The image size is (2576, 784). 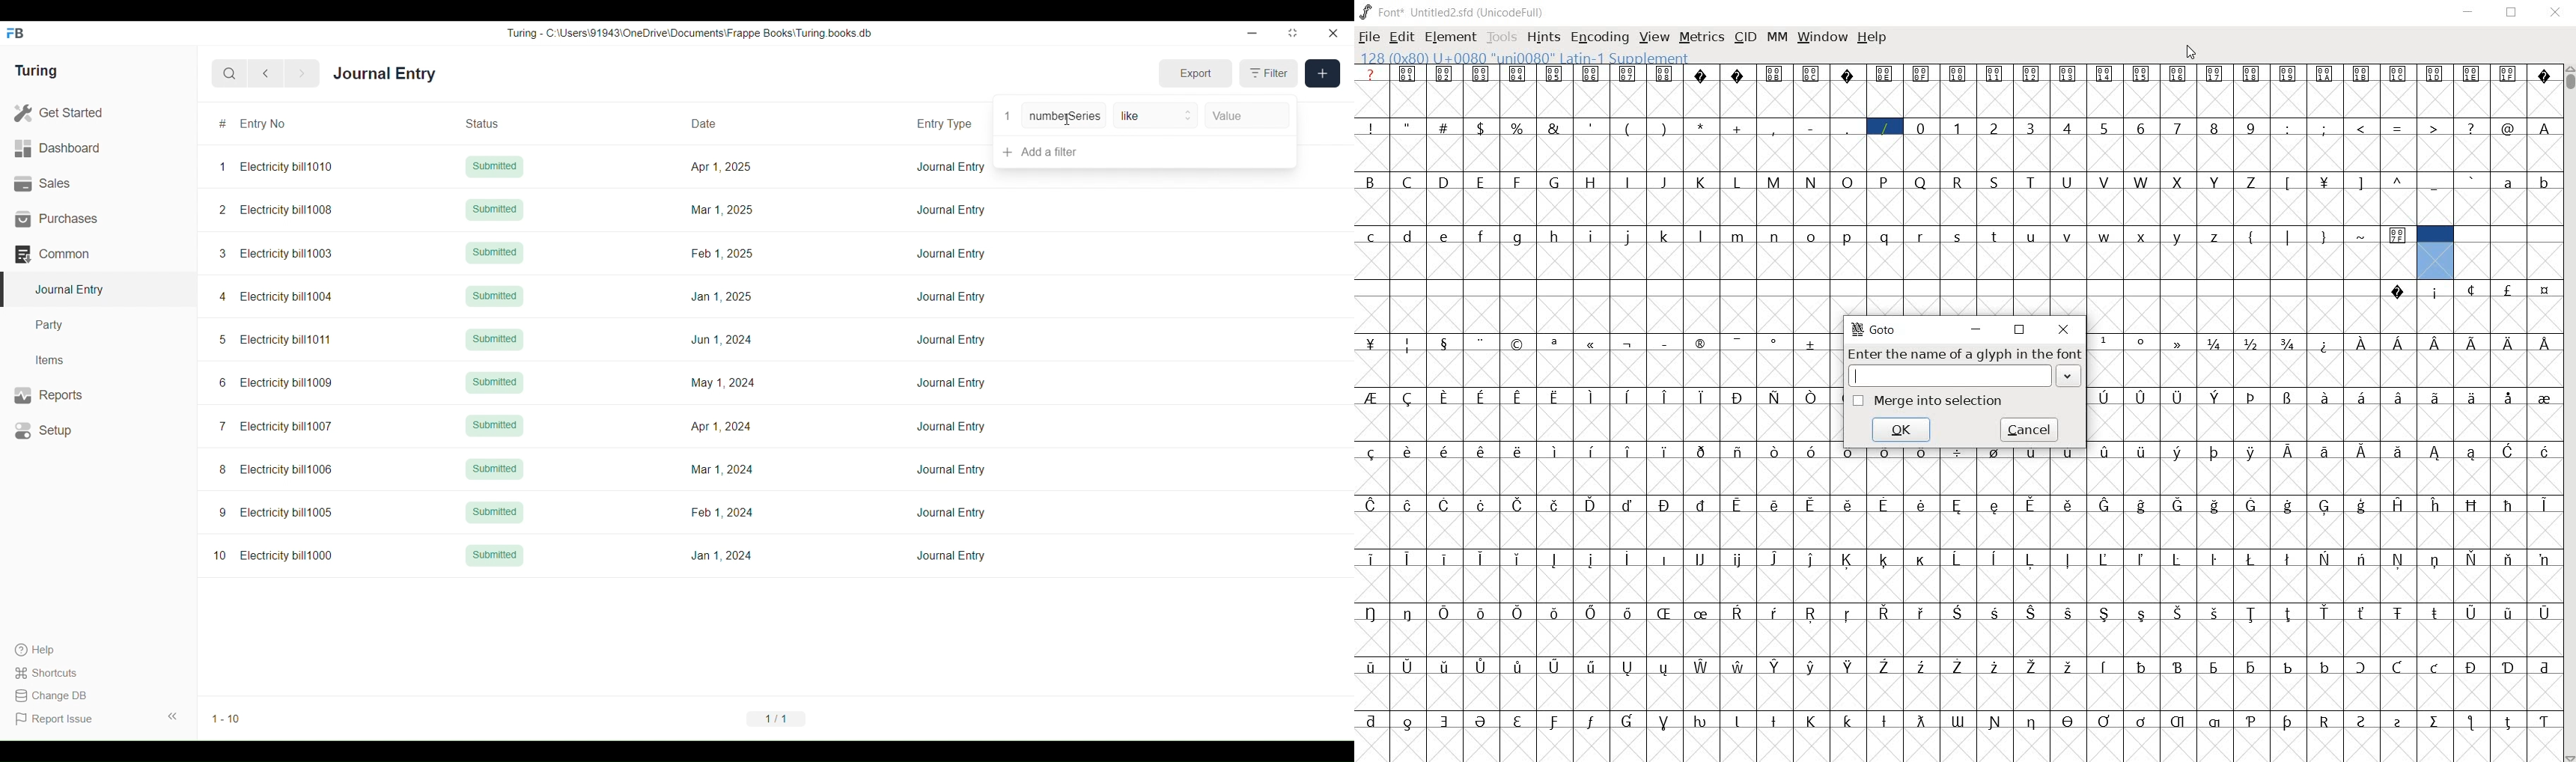 I want to click on Journal Entry, so click(x=953, y=253).